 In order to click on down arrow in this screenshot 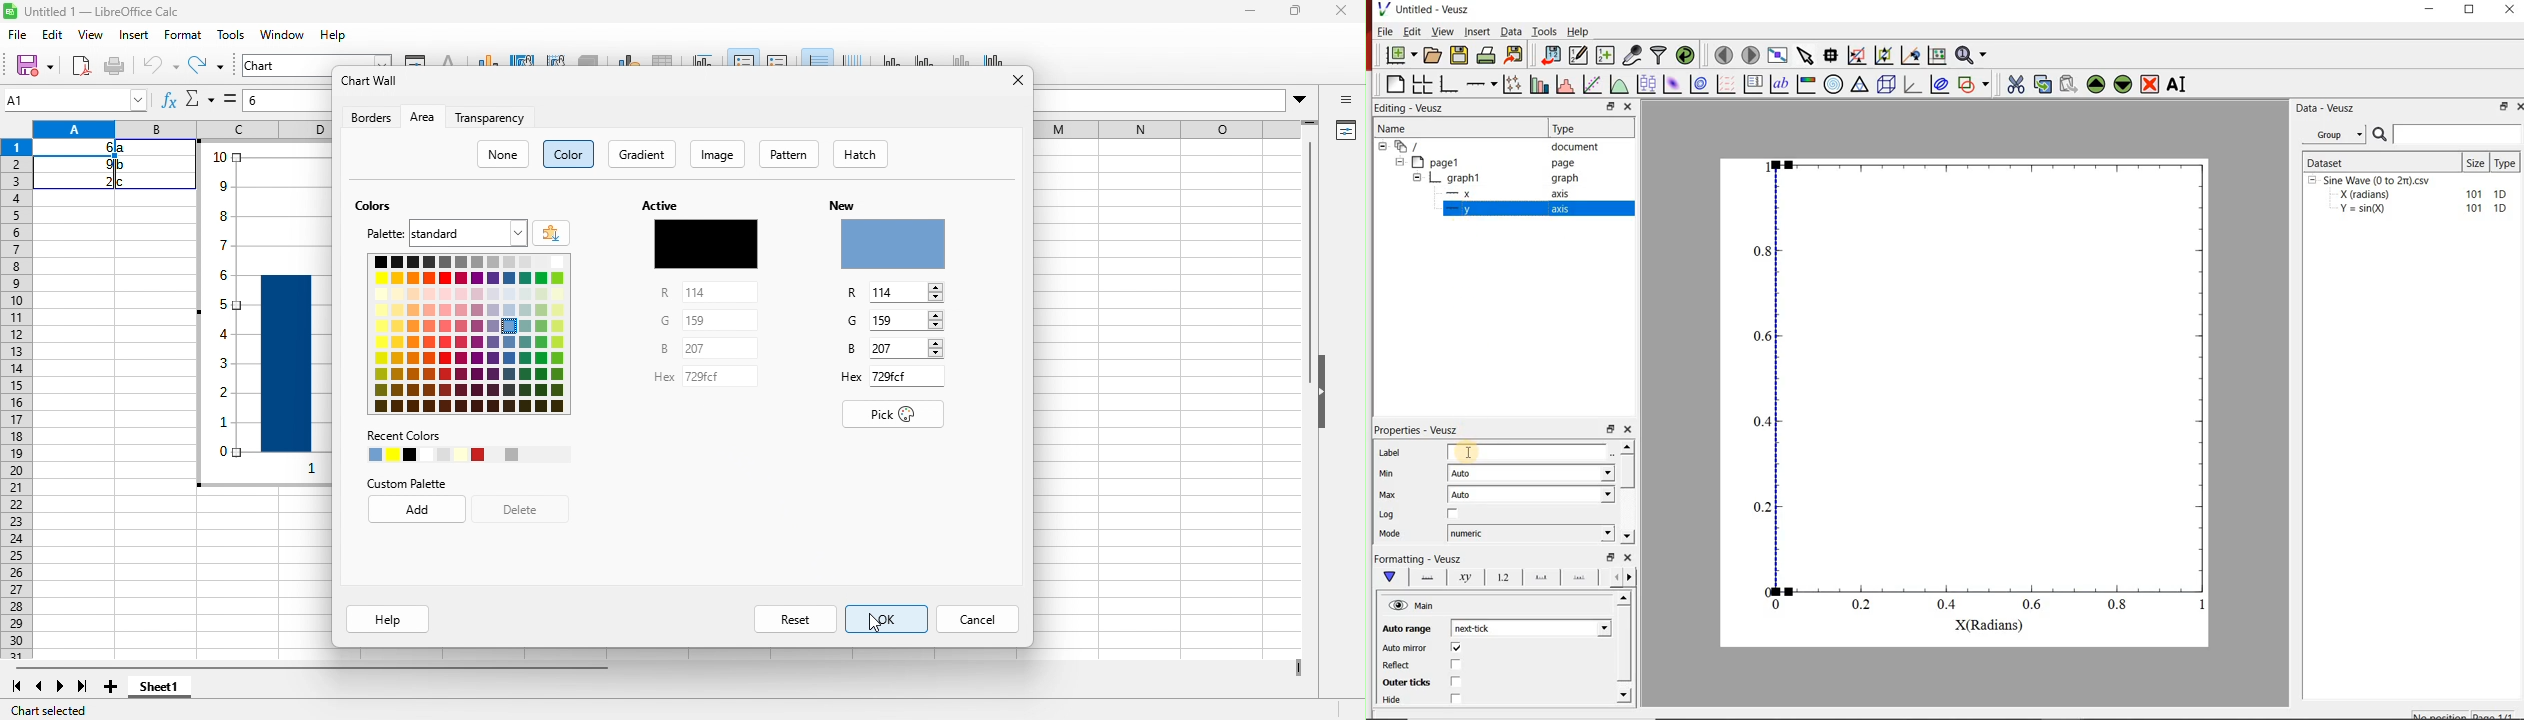, I will do `click(1389, 577)`.